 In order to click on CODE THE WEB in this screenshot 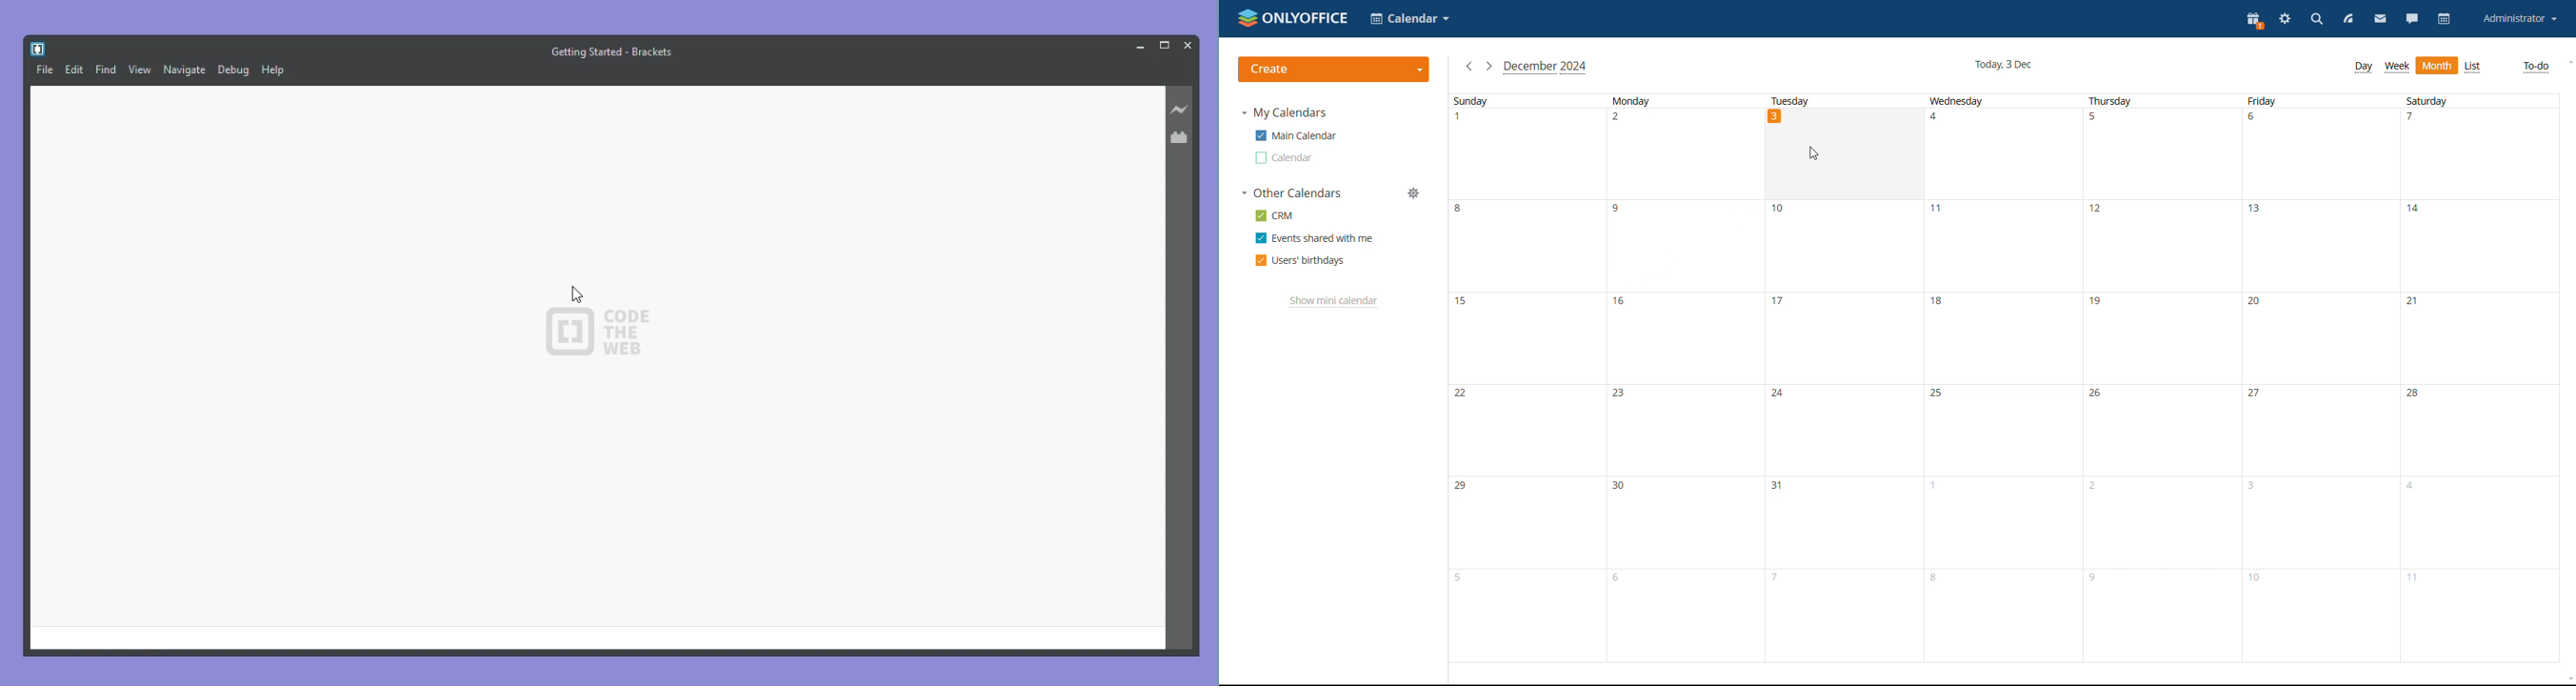, I will do `click(581, 335)`.